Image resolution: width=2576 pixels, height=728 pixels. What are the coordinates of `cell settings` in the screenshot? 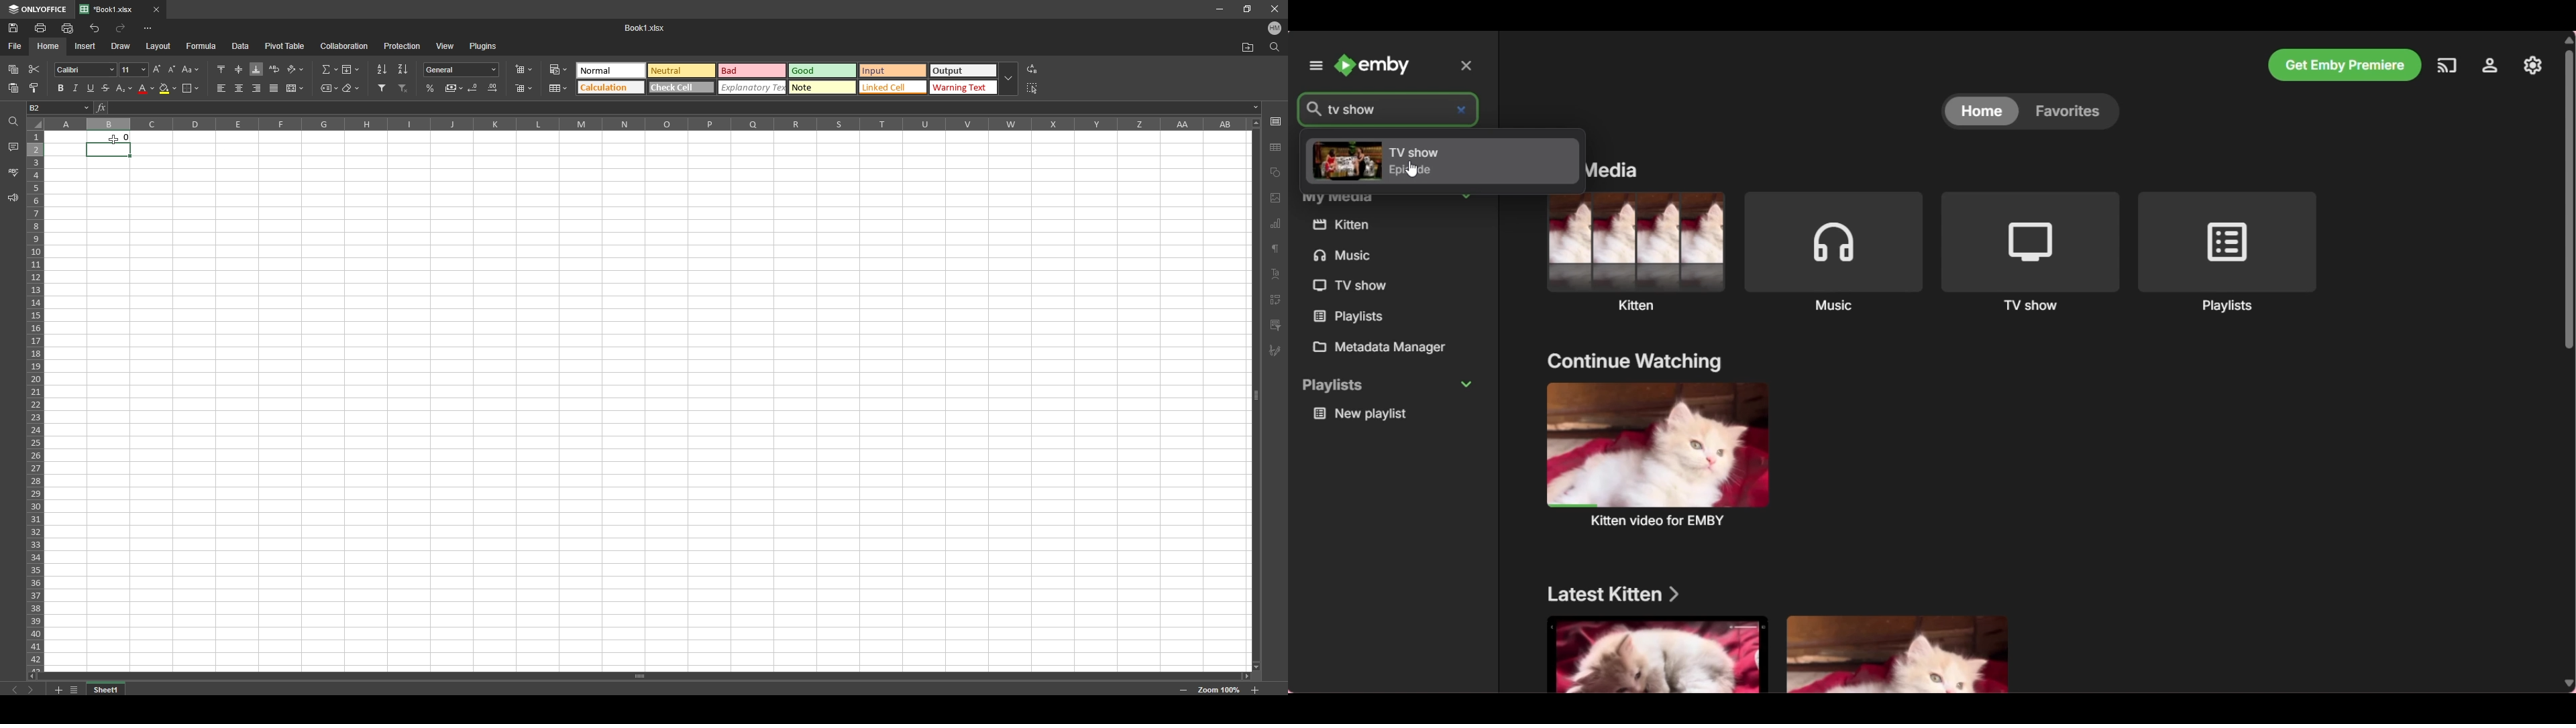 It's located at (1275, 121).